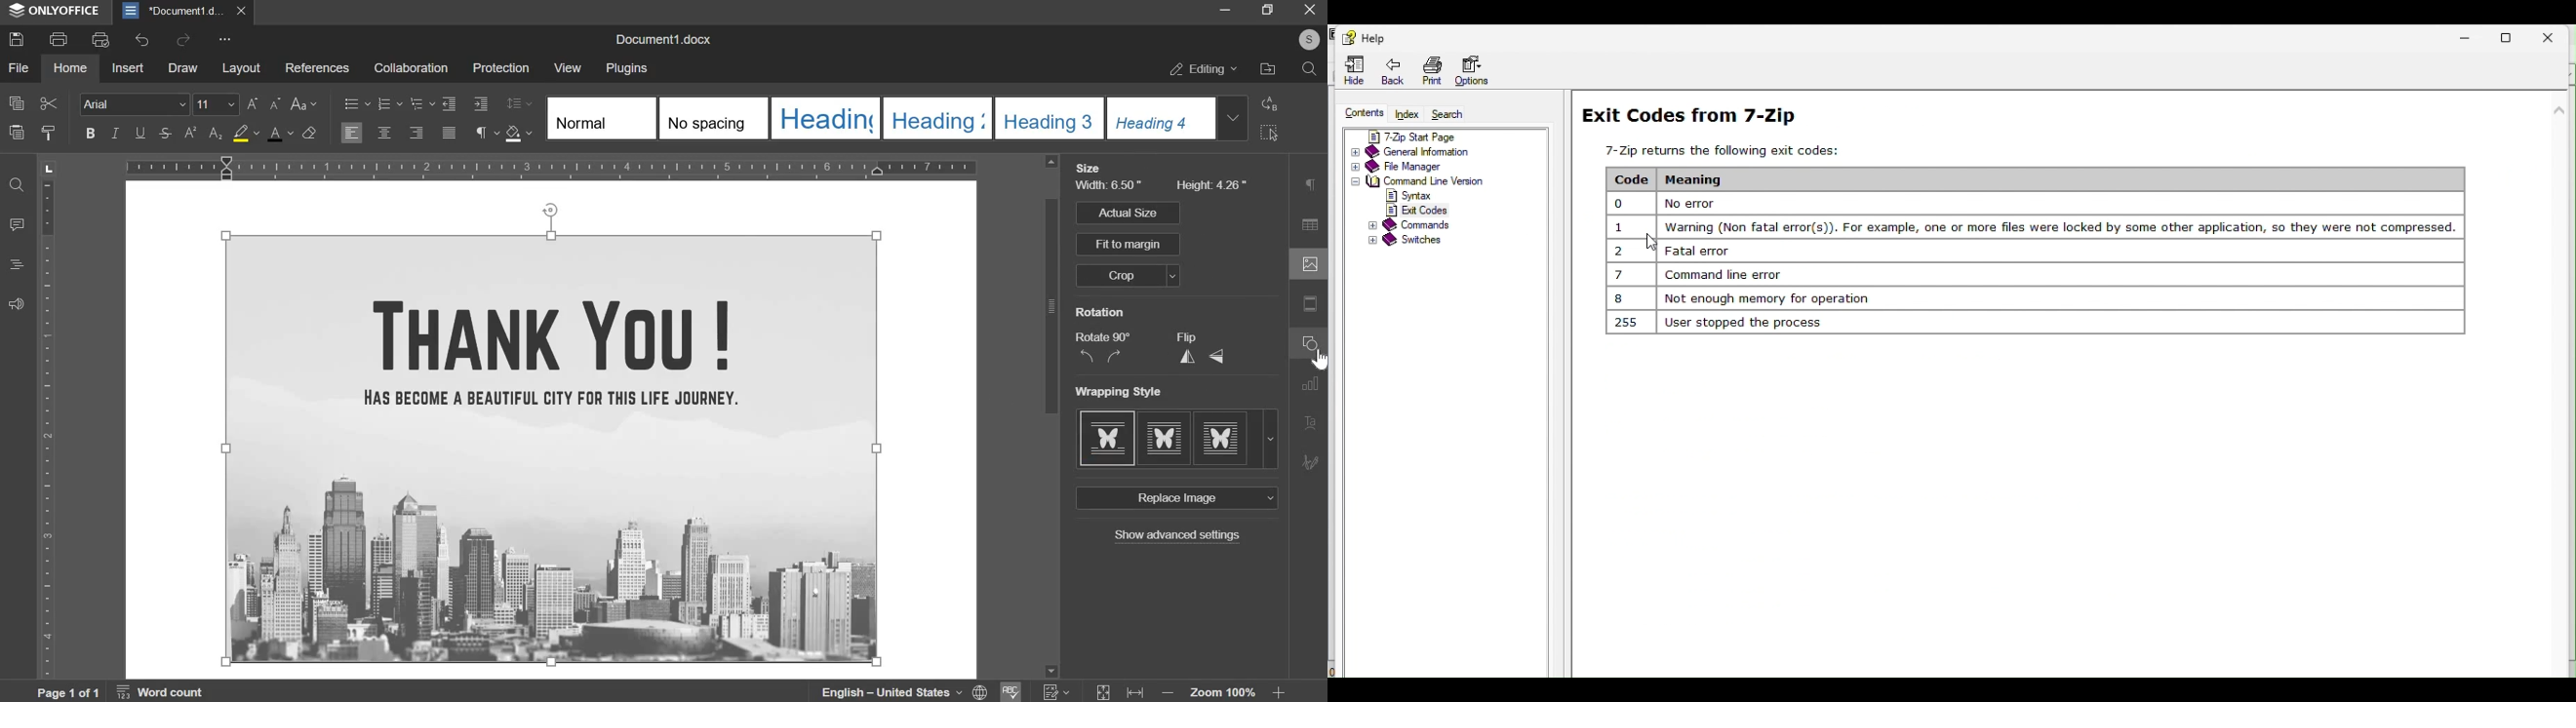  I want to click on text color, so click(280, 133).